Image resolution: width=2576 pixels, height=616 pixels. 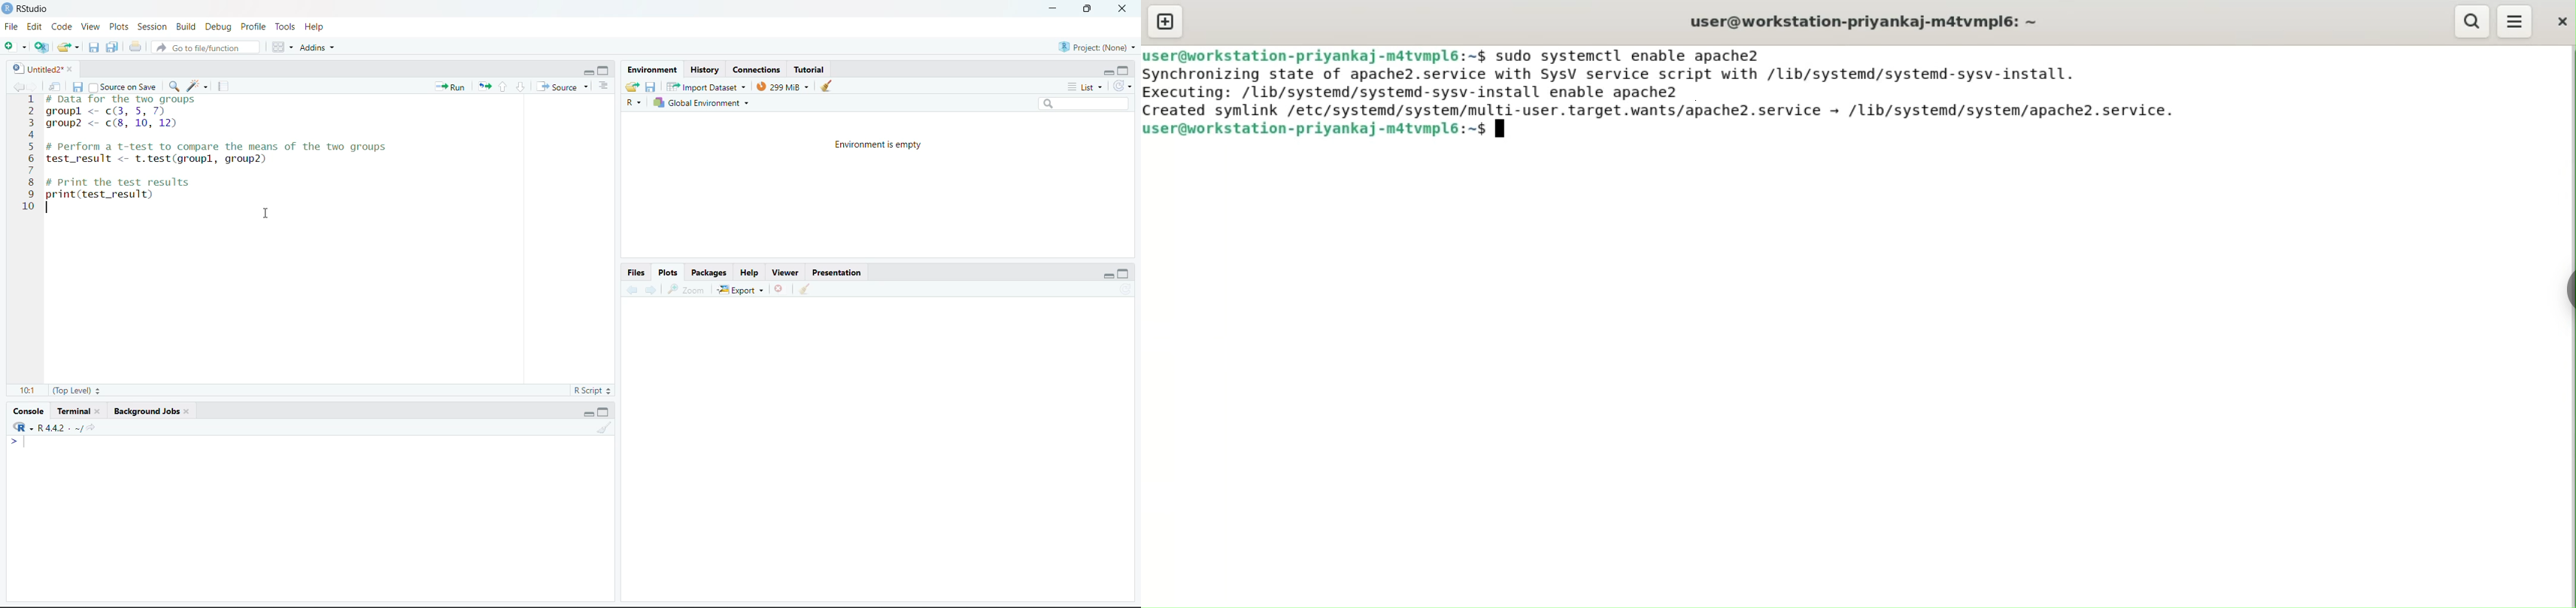 I want to click on >, so click(x=15, y=440).